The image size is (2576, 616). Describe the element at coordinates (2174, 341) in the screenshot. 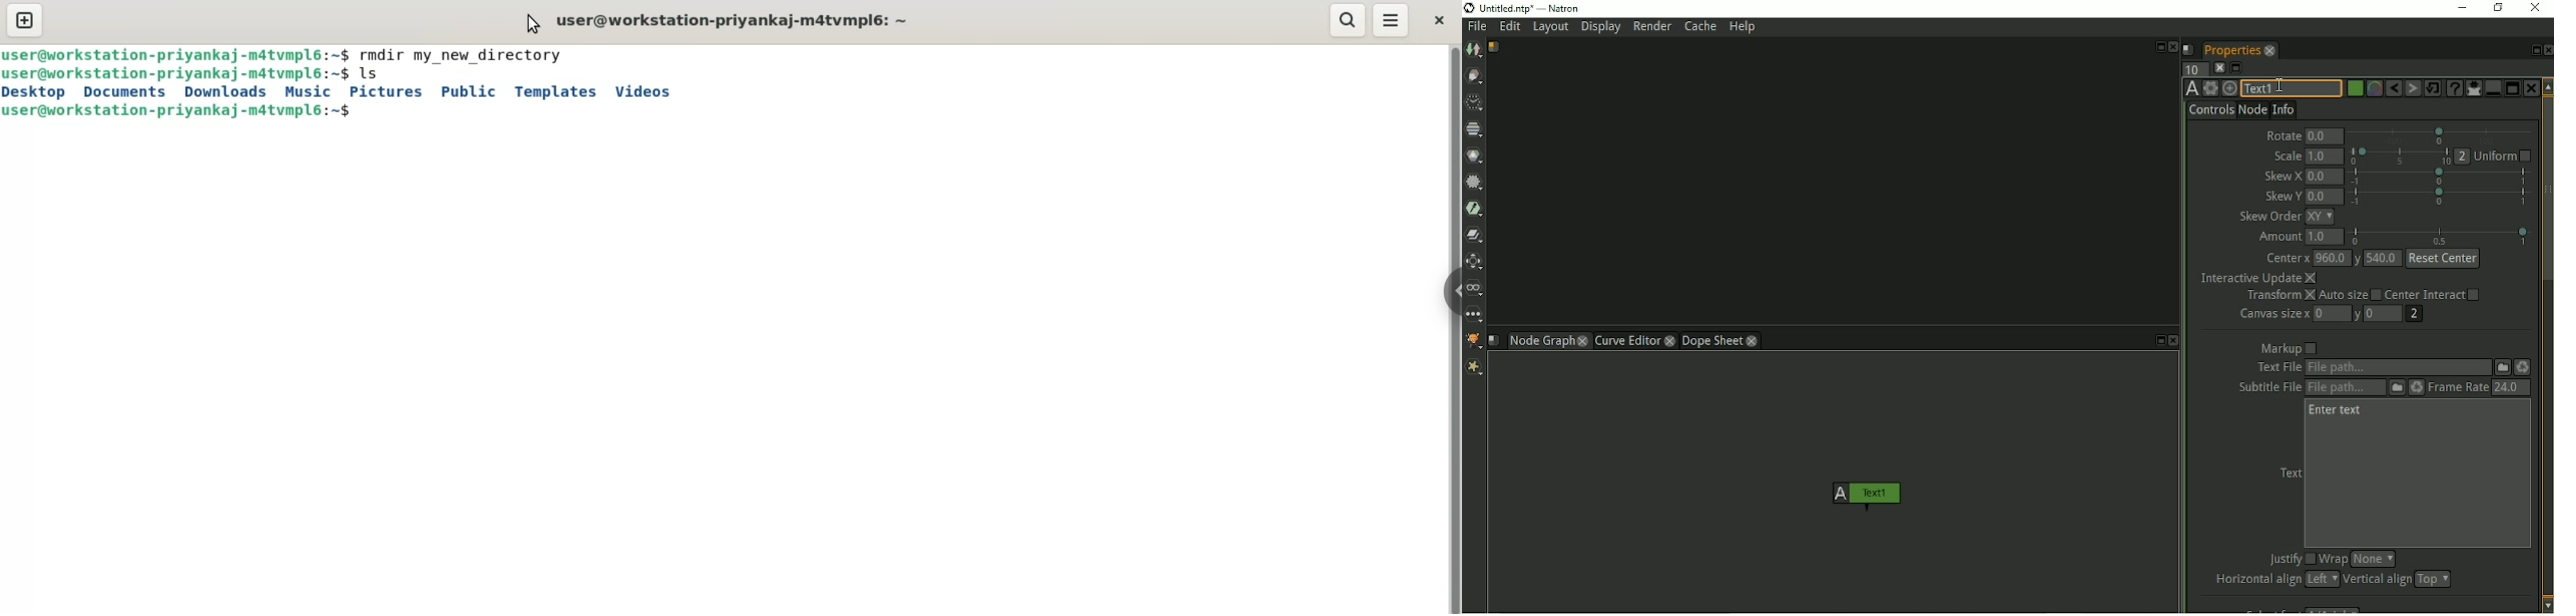

I see `Close` at that location.